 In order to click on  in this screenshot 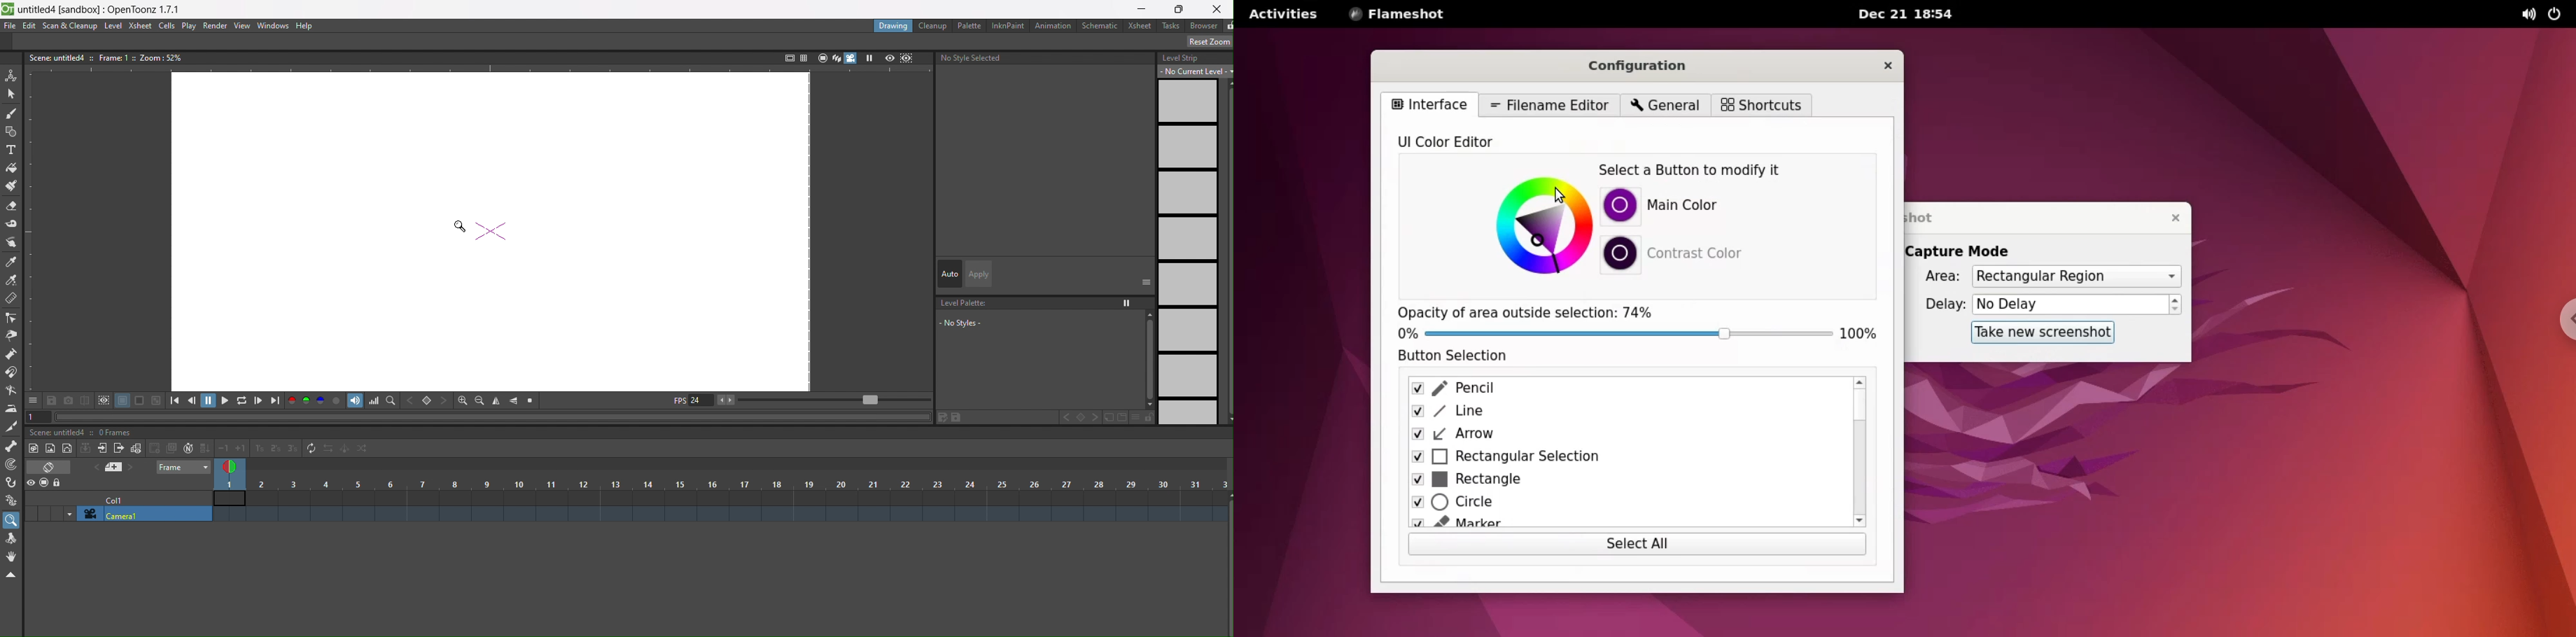, I will do `click(366, 448)`.